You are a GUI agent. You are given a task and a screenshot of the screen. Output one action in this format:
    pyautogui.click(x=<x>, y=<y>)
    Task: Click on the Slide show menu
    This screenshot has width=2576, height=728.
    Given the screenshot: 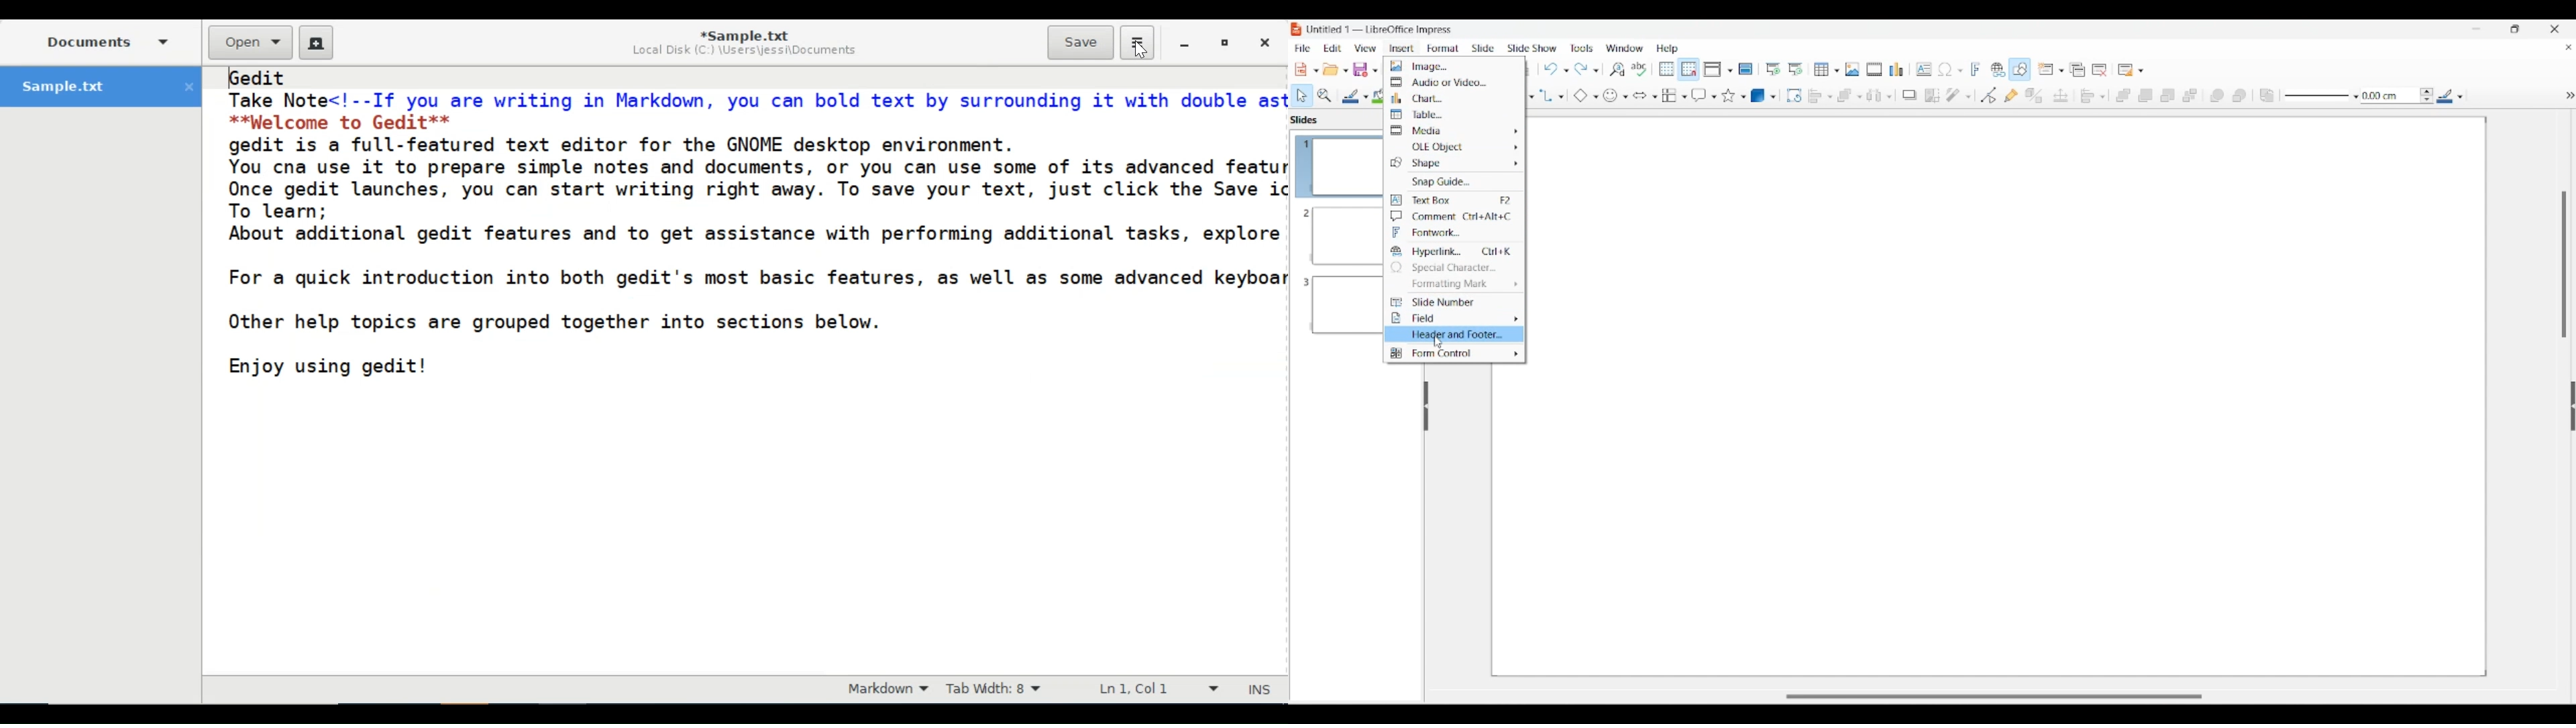 What is the action you would take?
    pyautogui.click(x=1532, y=48)
    